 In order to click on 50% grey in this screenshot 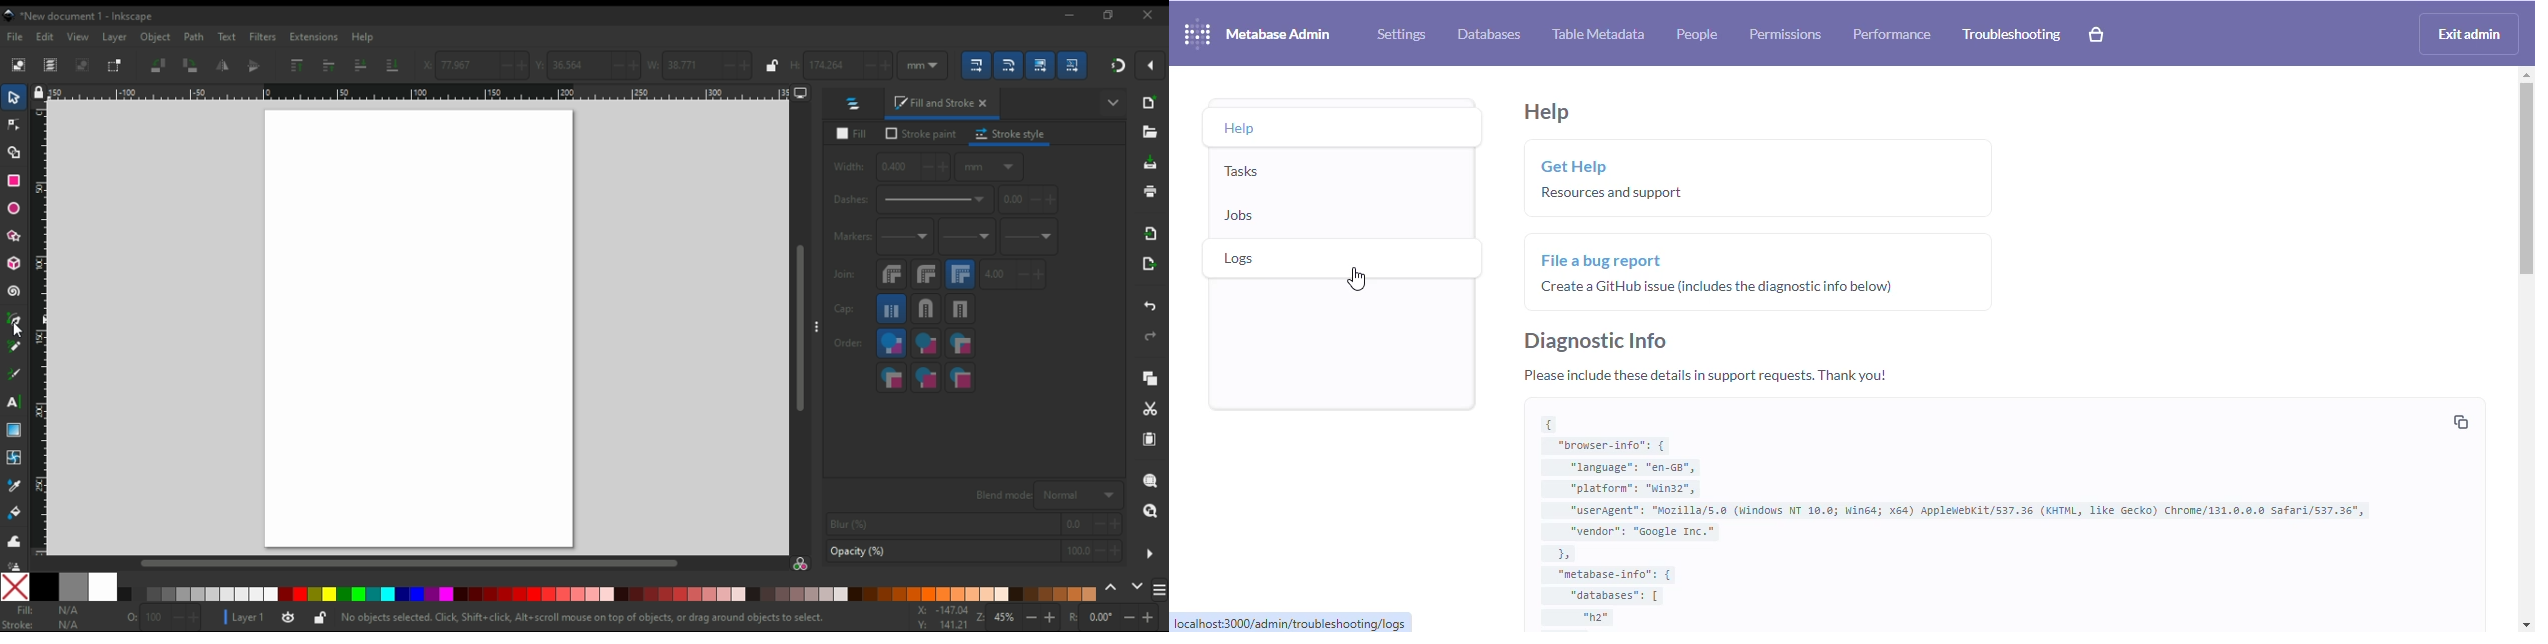, I will do `click(73, 586)`.